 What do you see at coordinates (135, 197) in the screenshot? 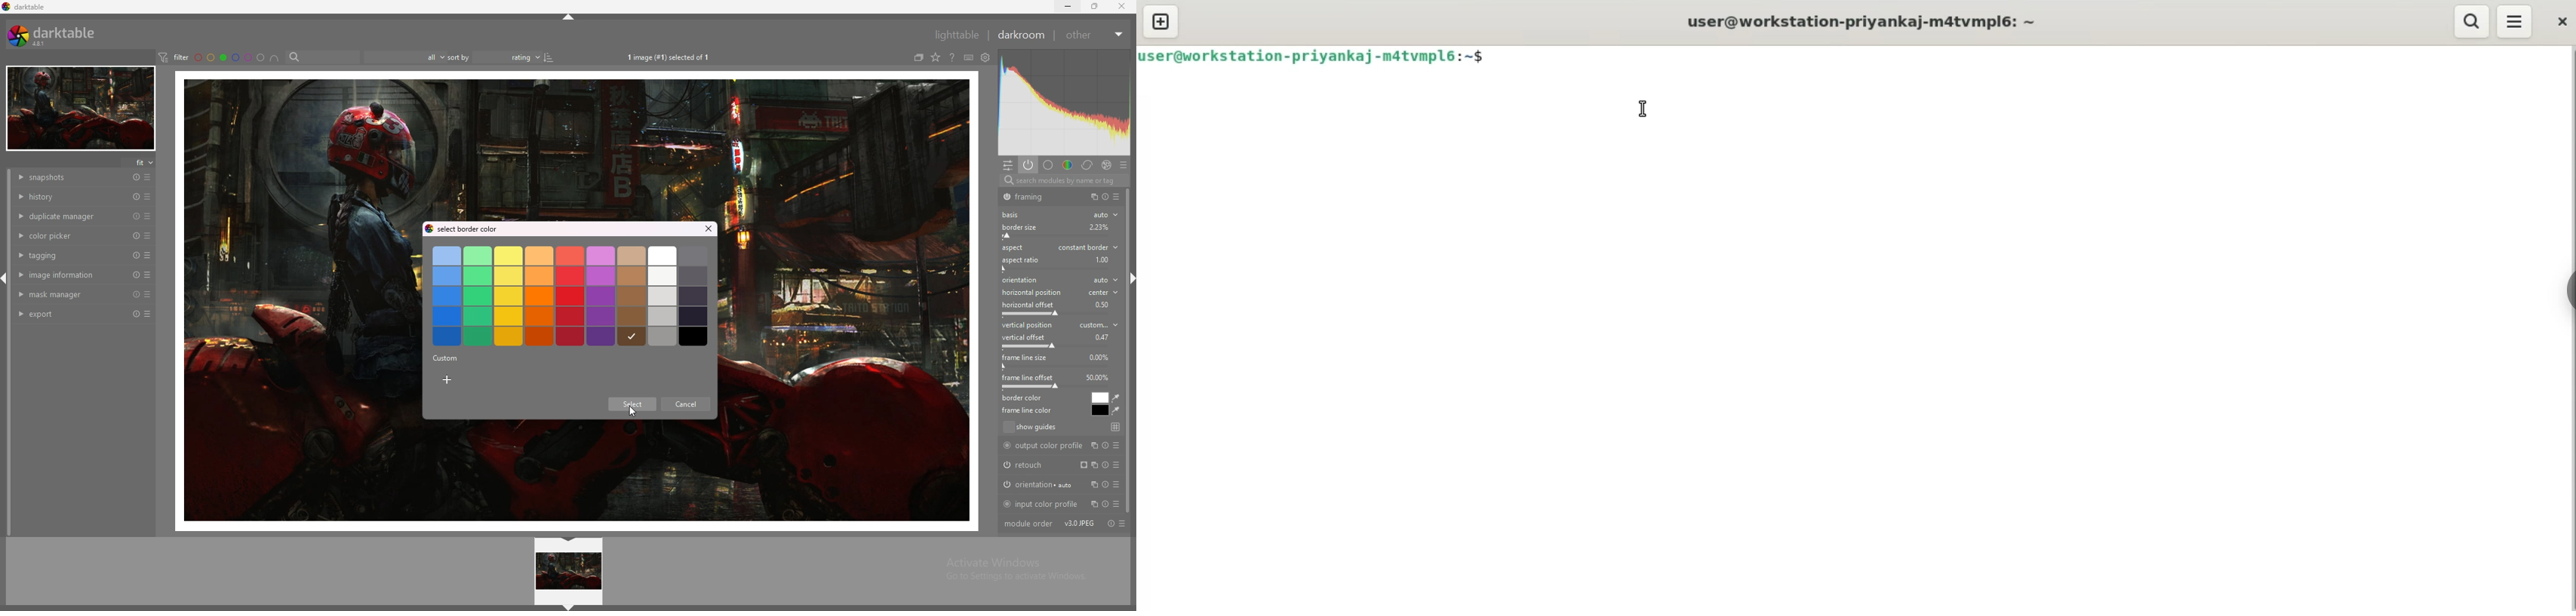
I see `reset` at bounding box center [135, 197].